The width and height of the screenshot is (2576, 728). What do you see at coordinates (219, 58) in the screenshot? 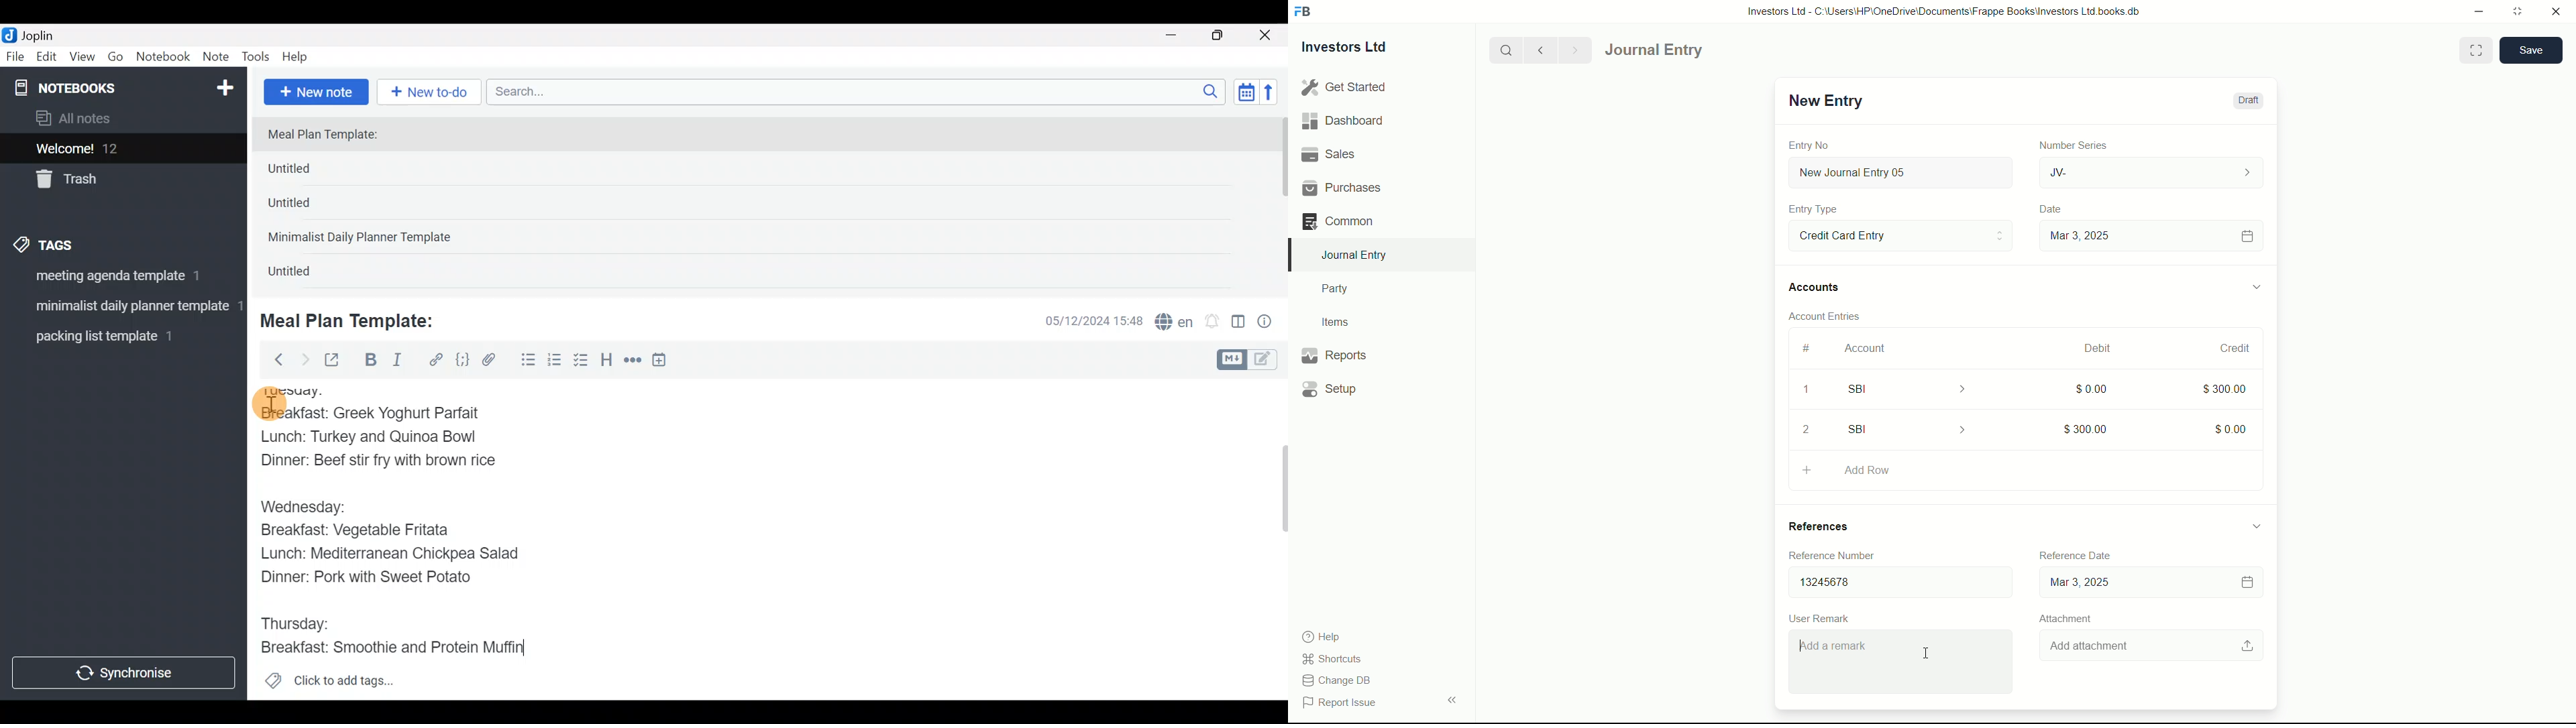
I see `Note` at bounding box center [219, 58].